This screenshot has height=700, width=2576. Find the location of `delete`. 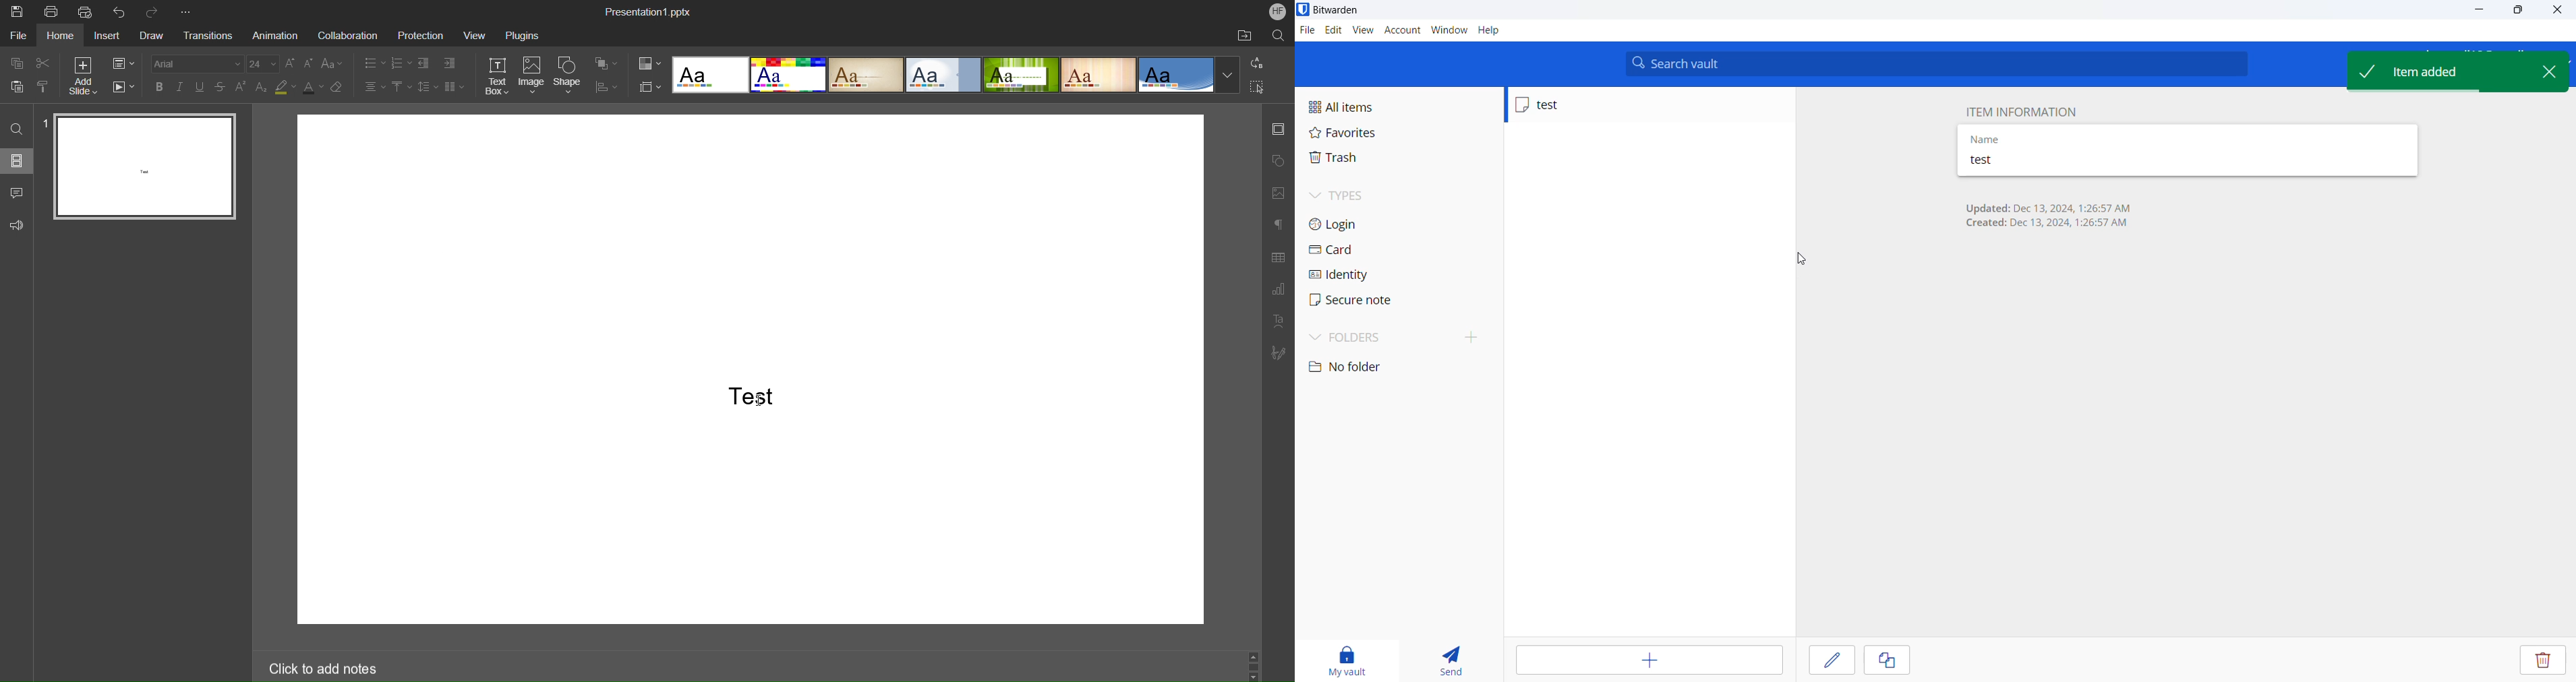

delete is located at coordinates (2545, 662).